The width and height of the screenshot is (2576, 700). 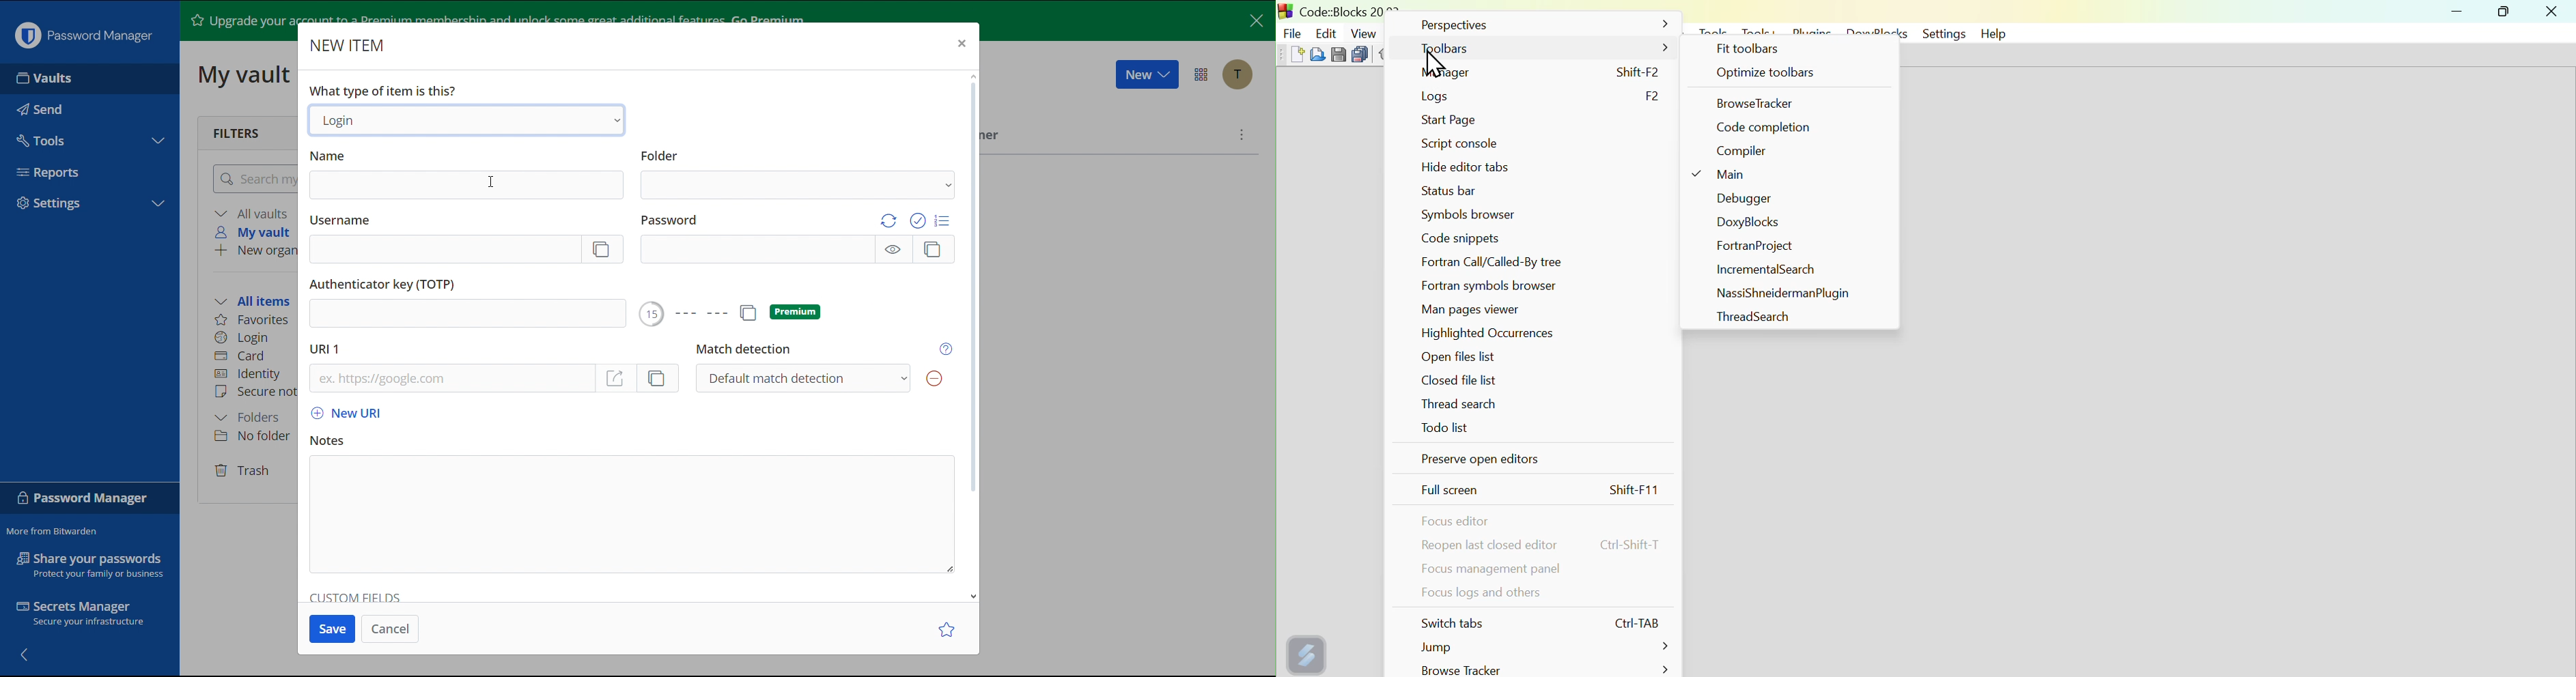 I want to click on Premium Options, so click(x=742, y=313).